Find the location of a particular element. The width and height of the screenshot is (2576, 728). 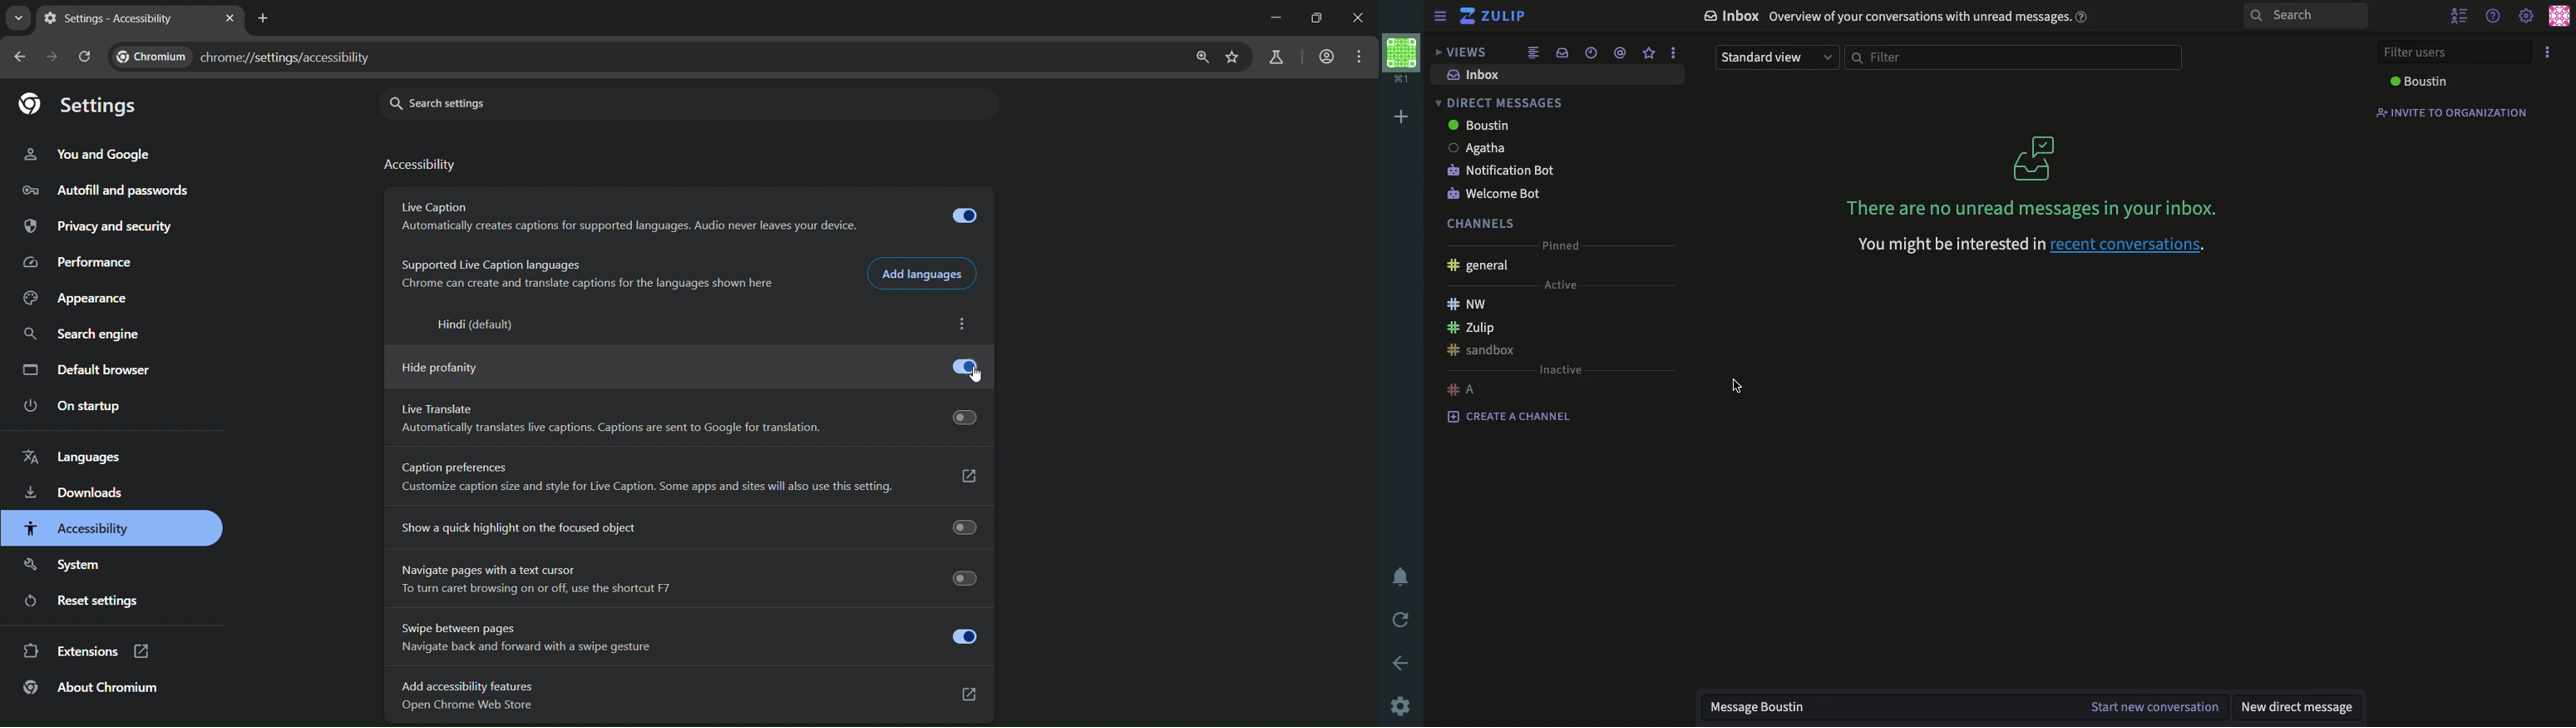

reload page is located at coordinates (83, 57).